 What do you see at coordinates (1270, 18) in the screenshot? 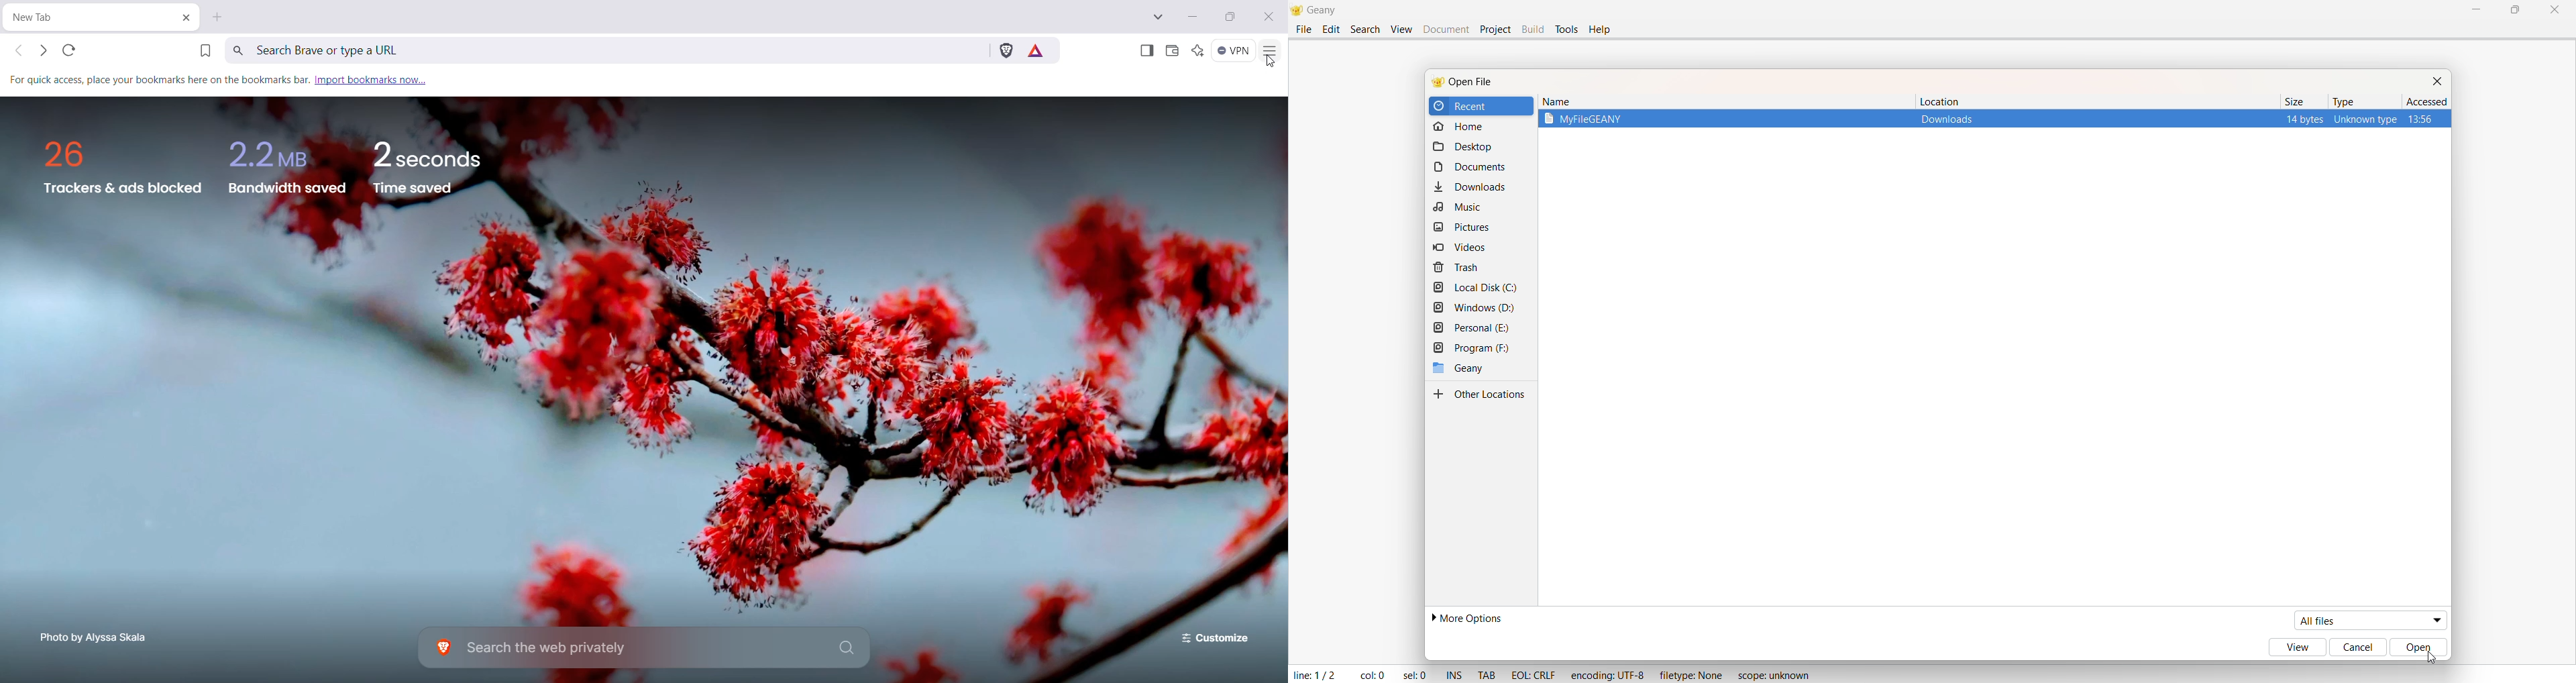
I see `Close` at bounding box center [1270, 18].